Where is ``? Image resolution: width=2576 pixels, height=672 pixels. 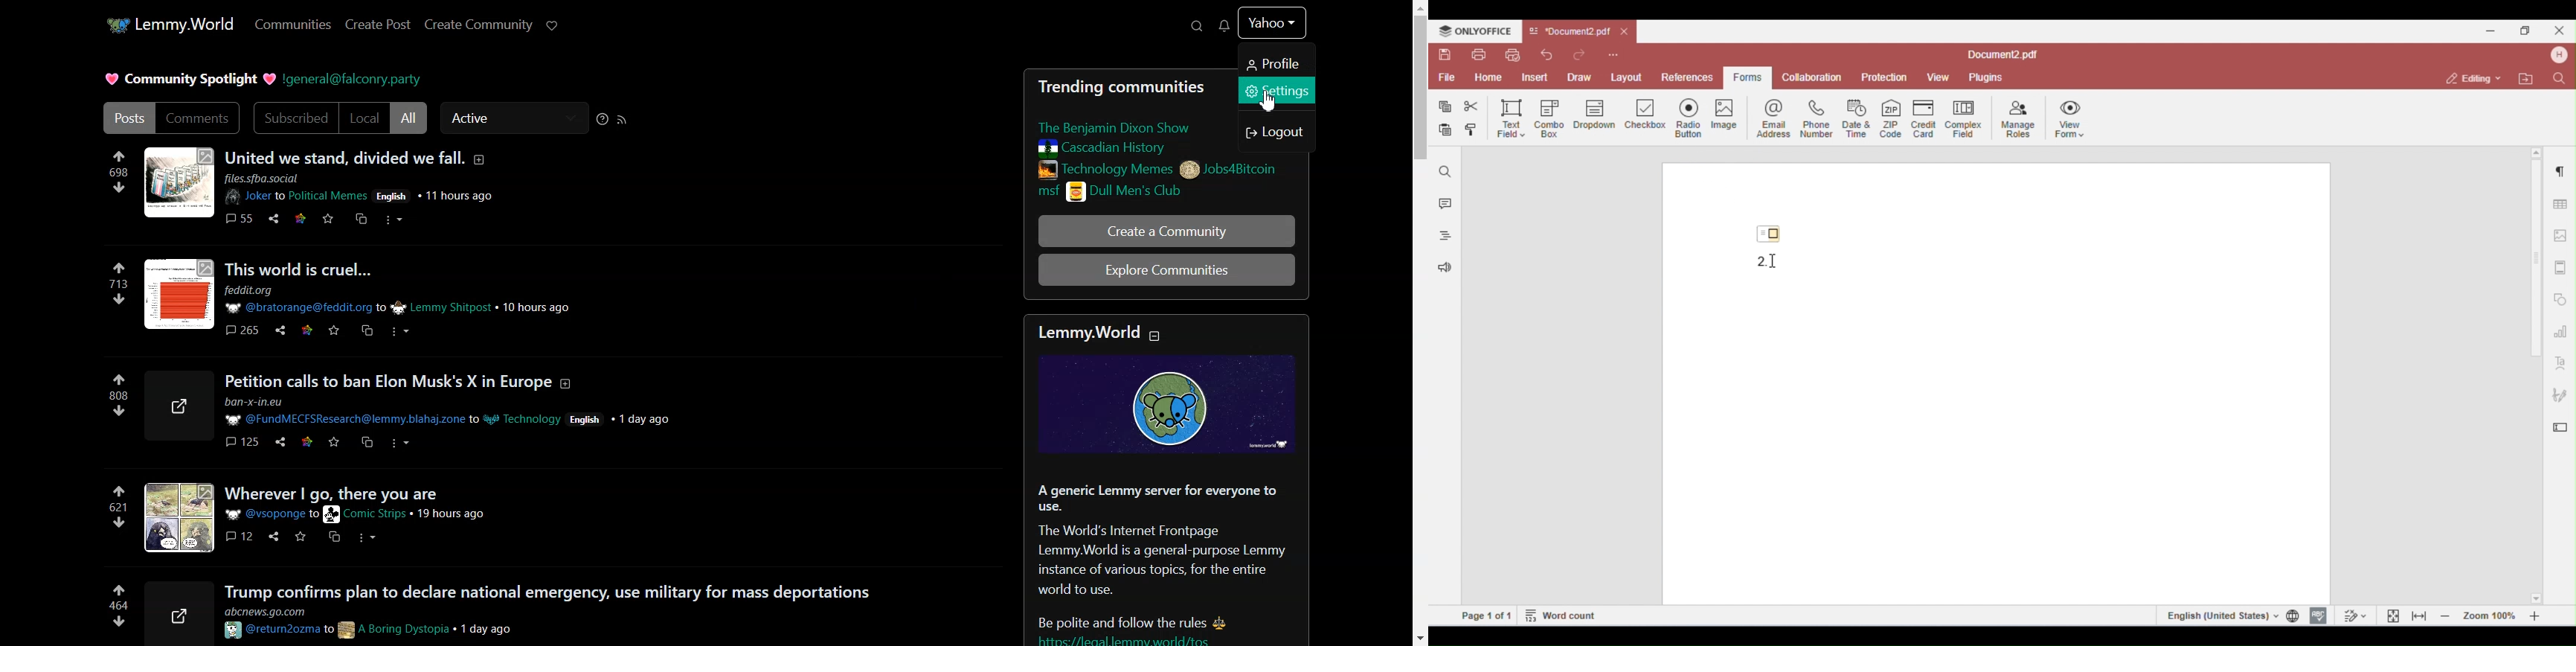  is located at coordinates (455, 515).